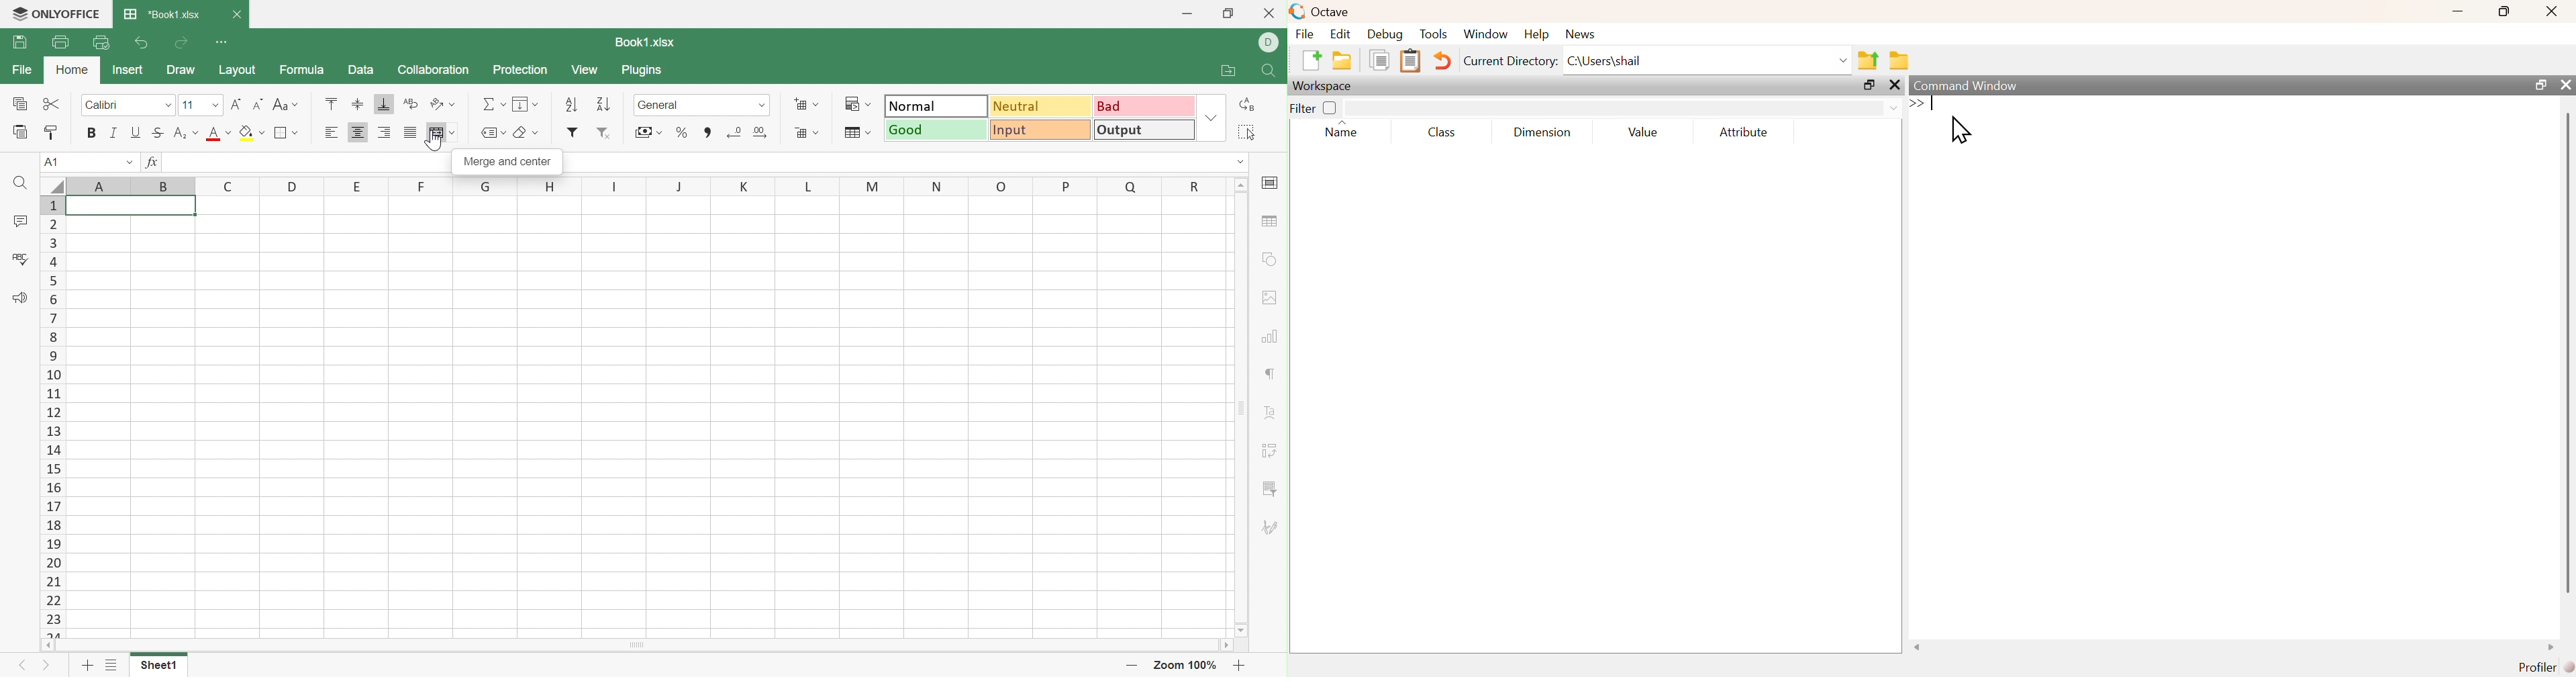 This screenshot has height=700, width=2576. Describe the element at coordinates (2554, 11) in the screenshot. I see `close` at that location.